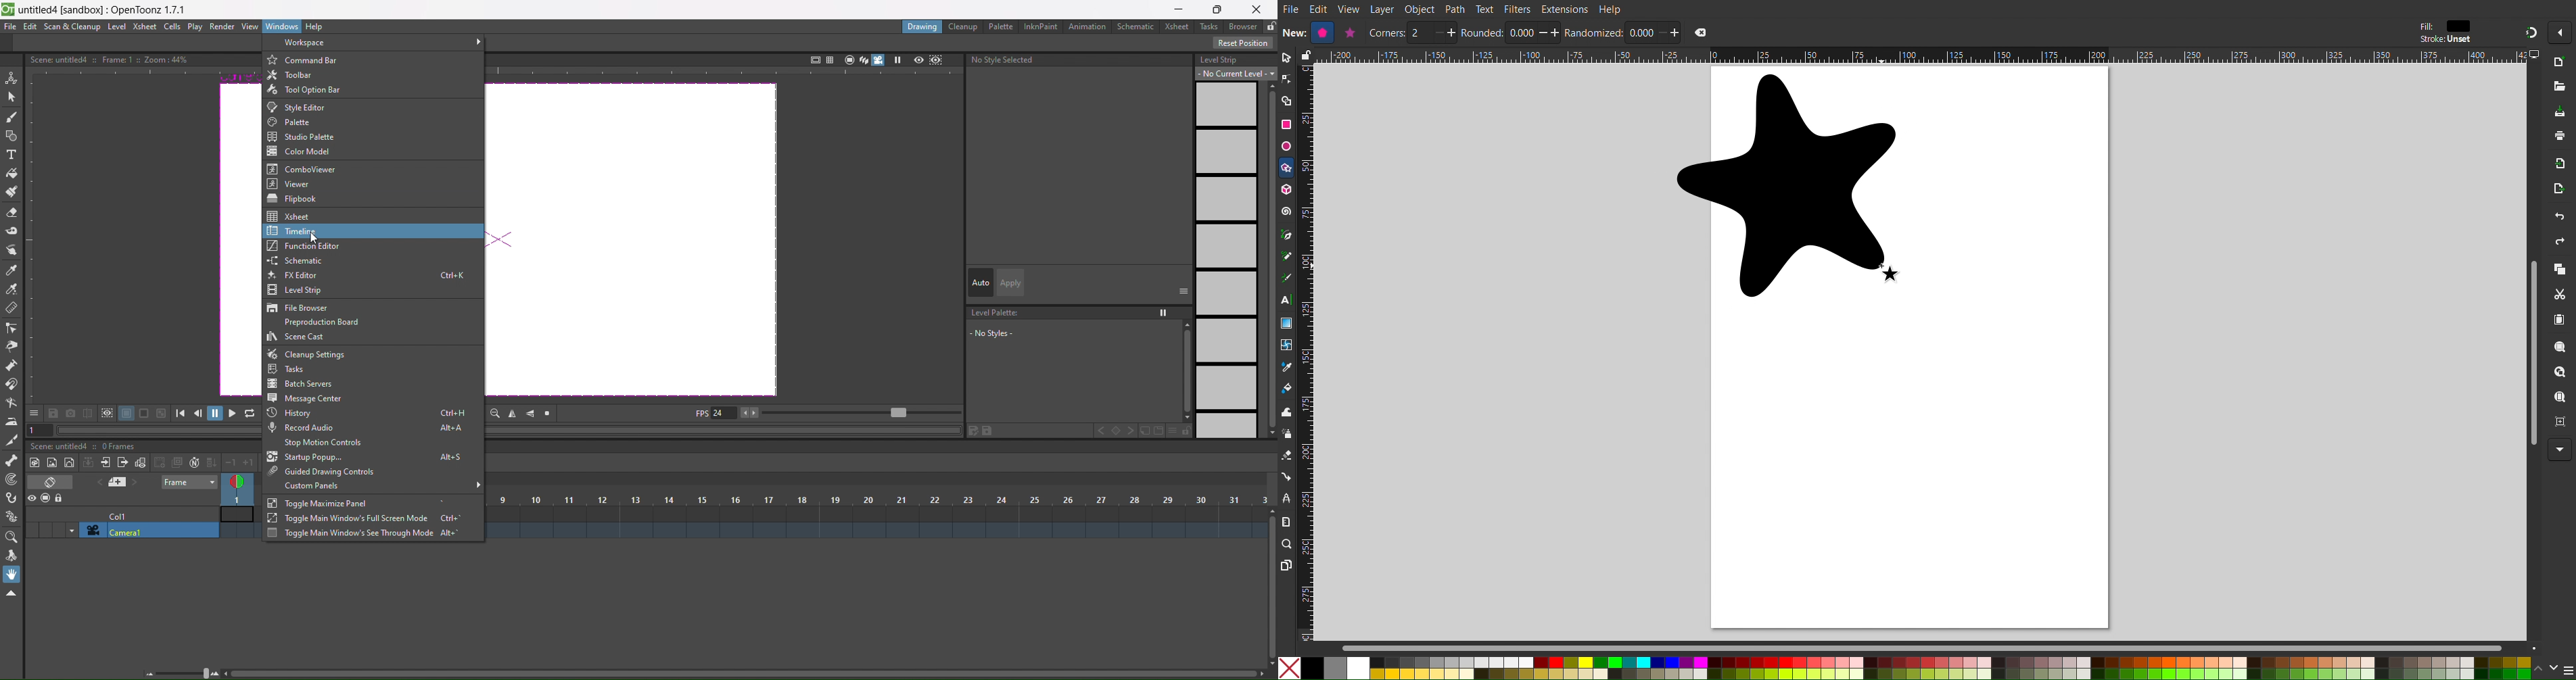 The width and height of the screenshot is (2576, 700). I want to click on Star , so click(1787, 187).